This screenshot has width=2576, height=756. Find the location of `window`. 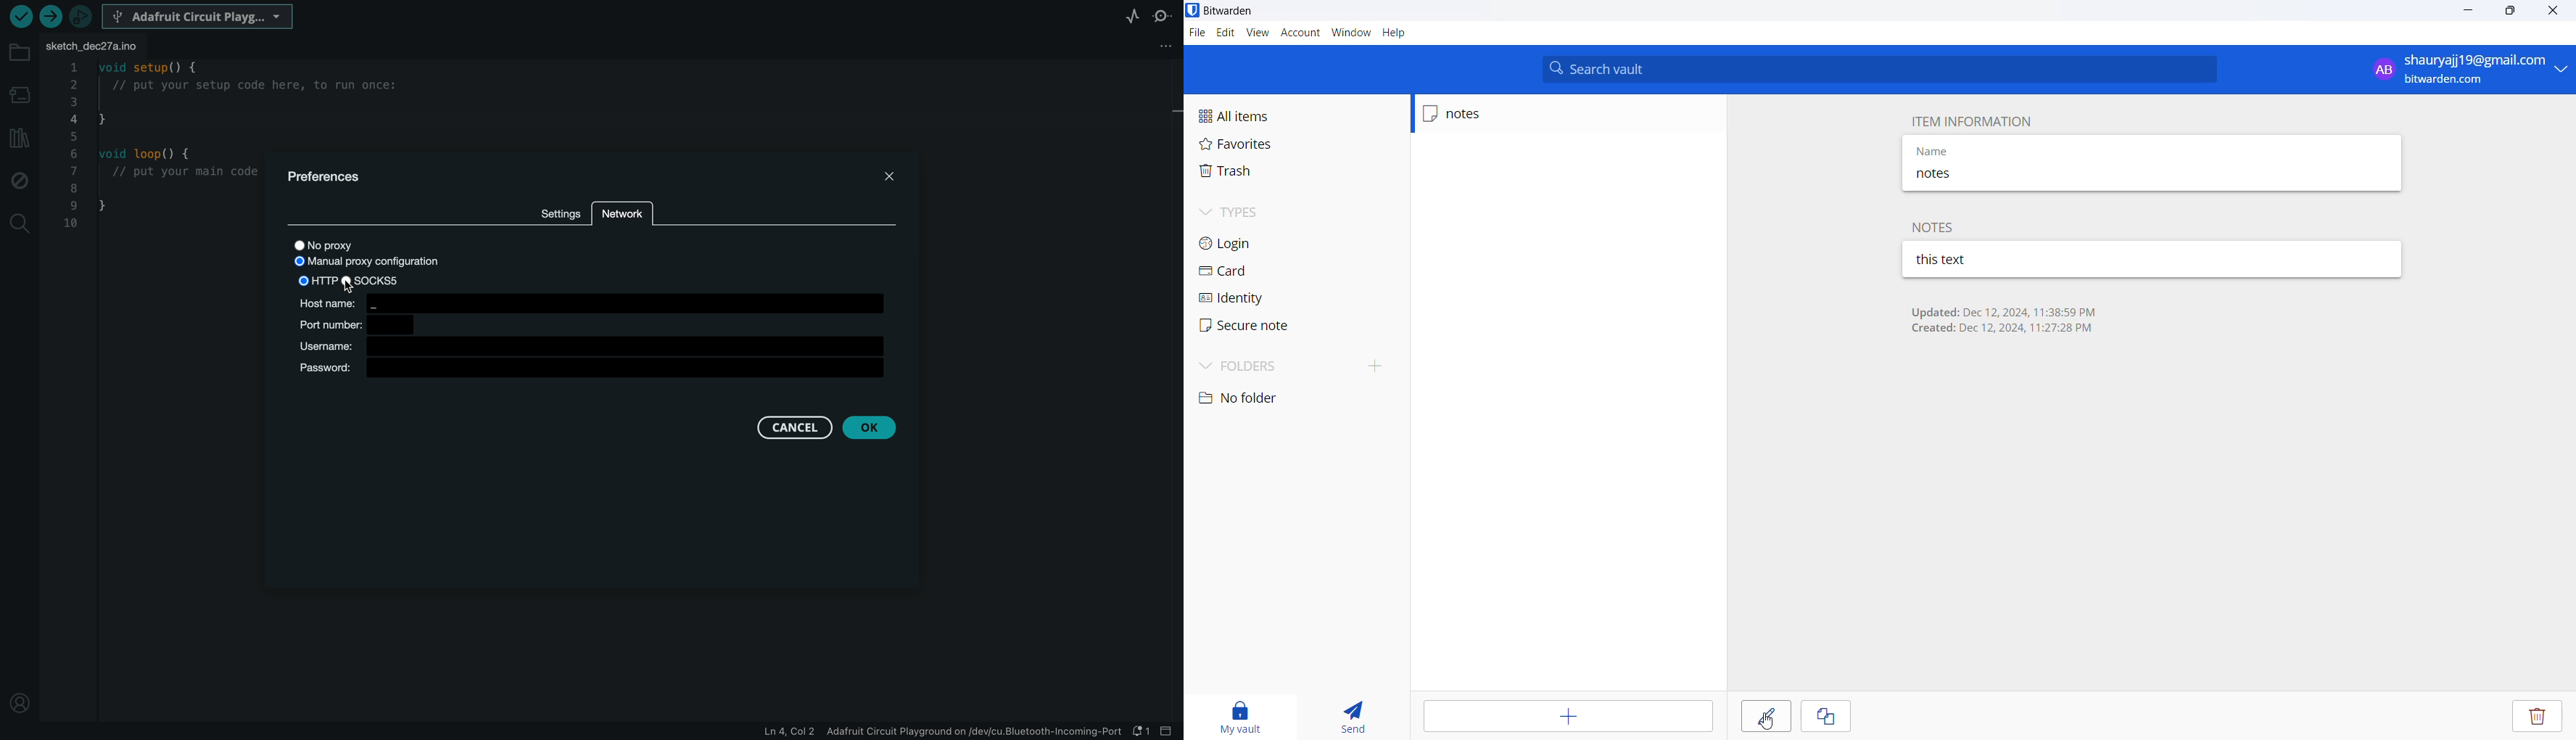

window is located at coordinates (1348, 34).